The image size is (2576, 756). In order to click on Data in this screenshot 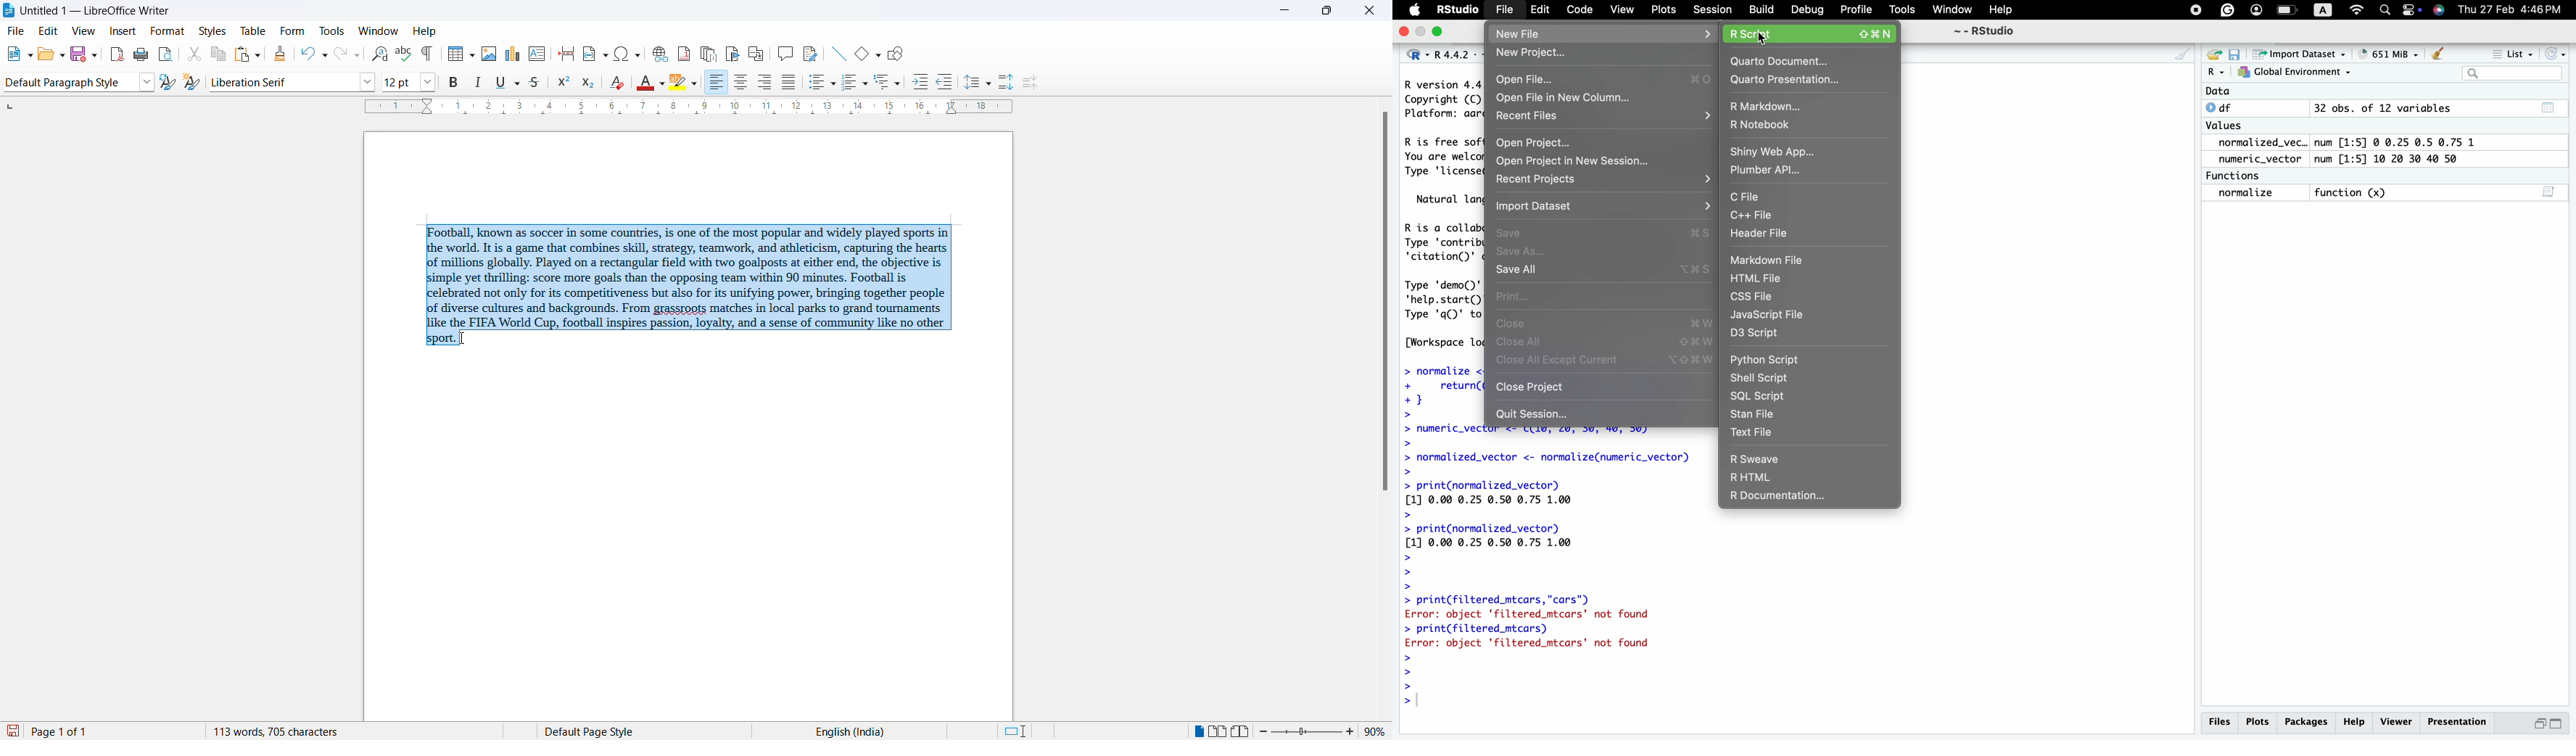, I will do `click(2314, 92)`.